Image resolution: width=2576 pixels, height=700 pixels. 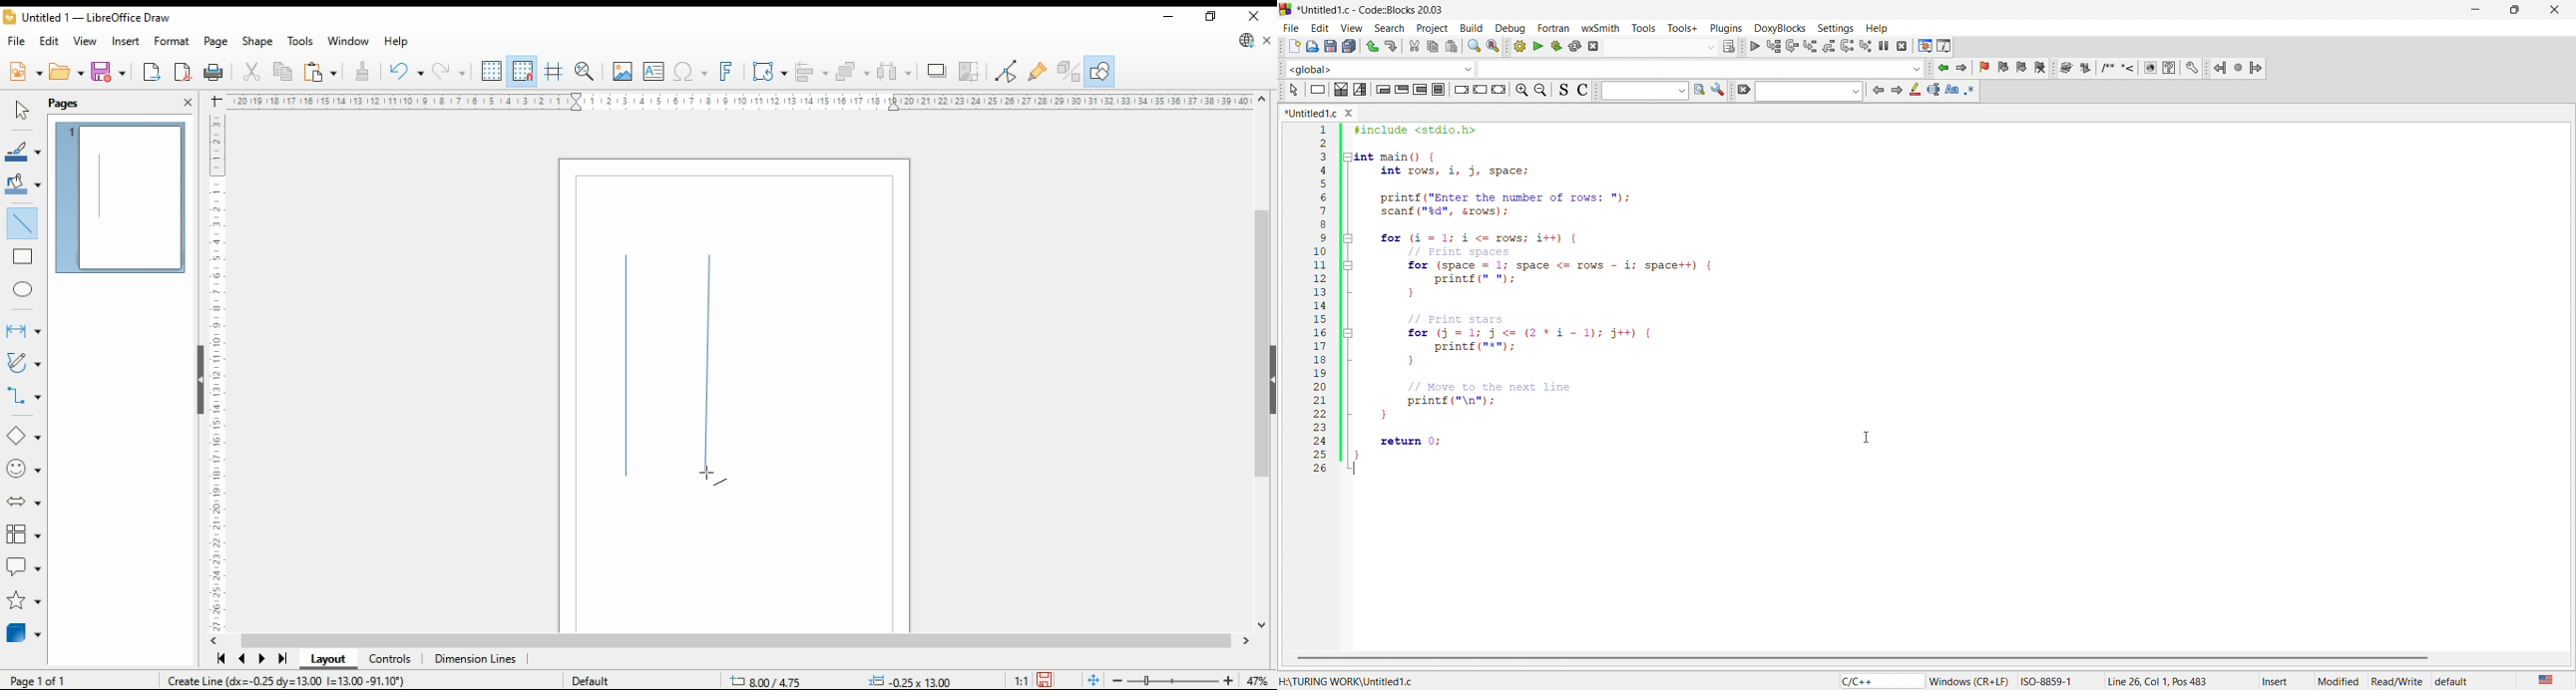 What do you see at coordinates (1777, 26) in the screenshot?
I see `doxyblocks` at bounding box center [1777, 26].